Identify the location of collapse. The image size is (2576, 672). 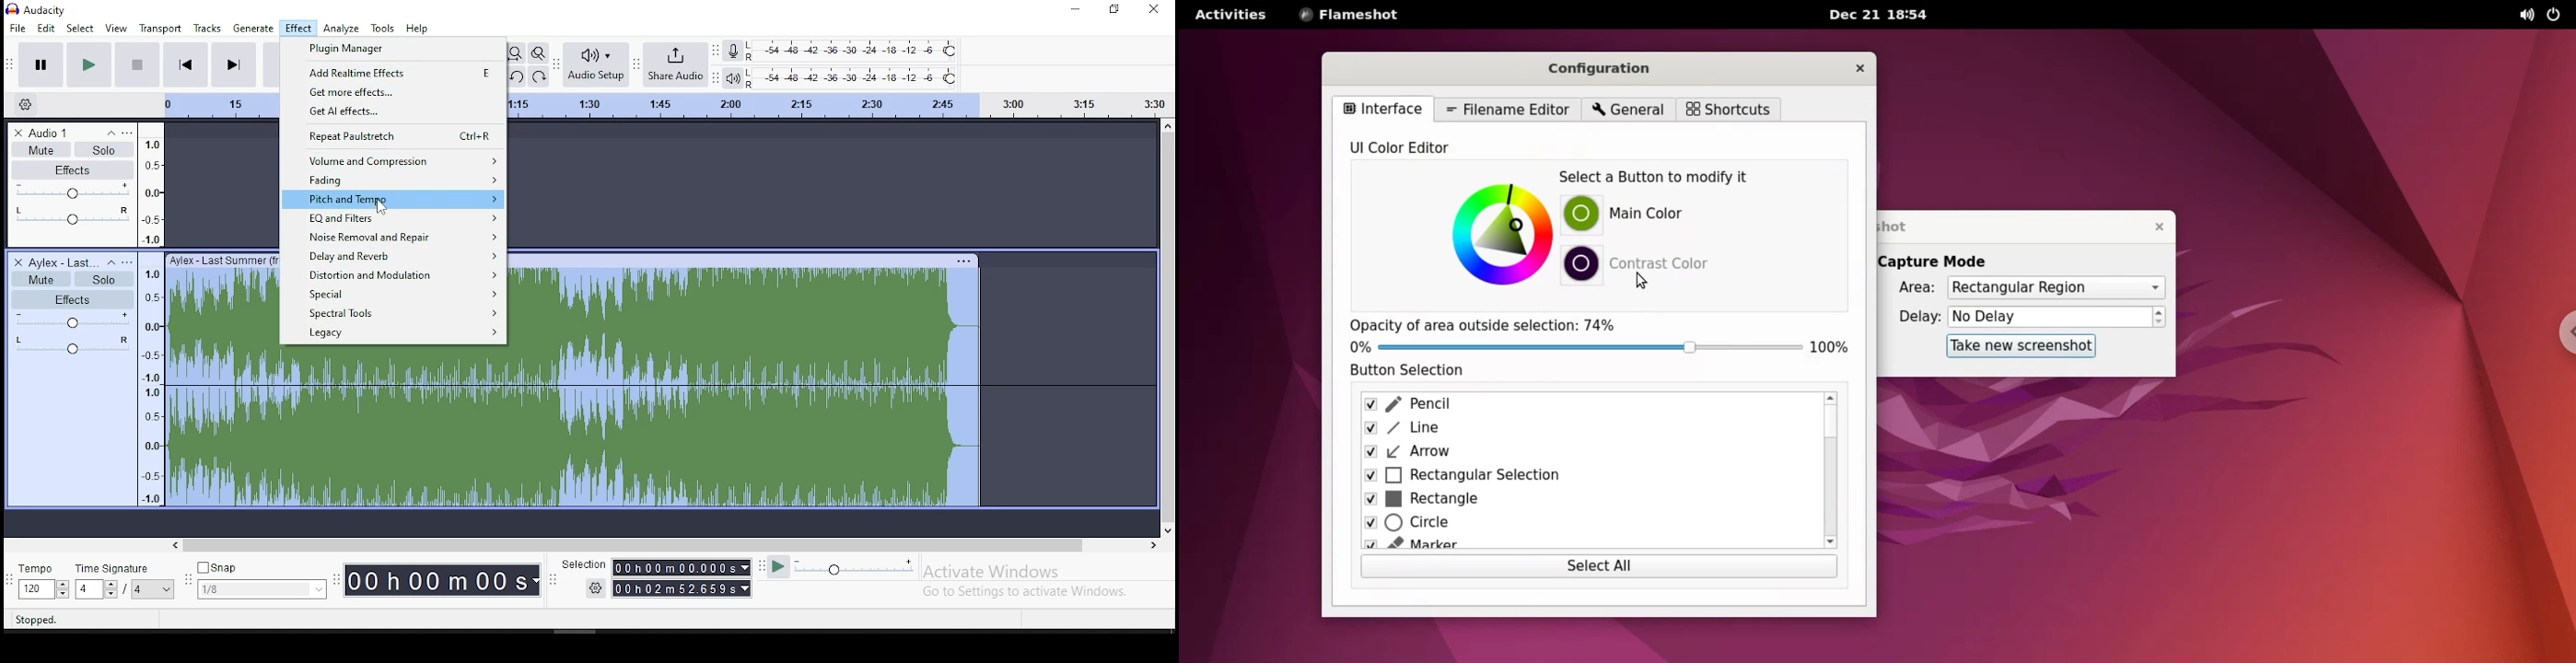
(110, 134).